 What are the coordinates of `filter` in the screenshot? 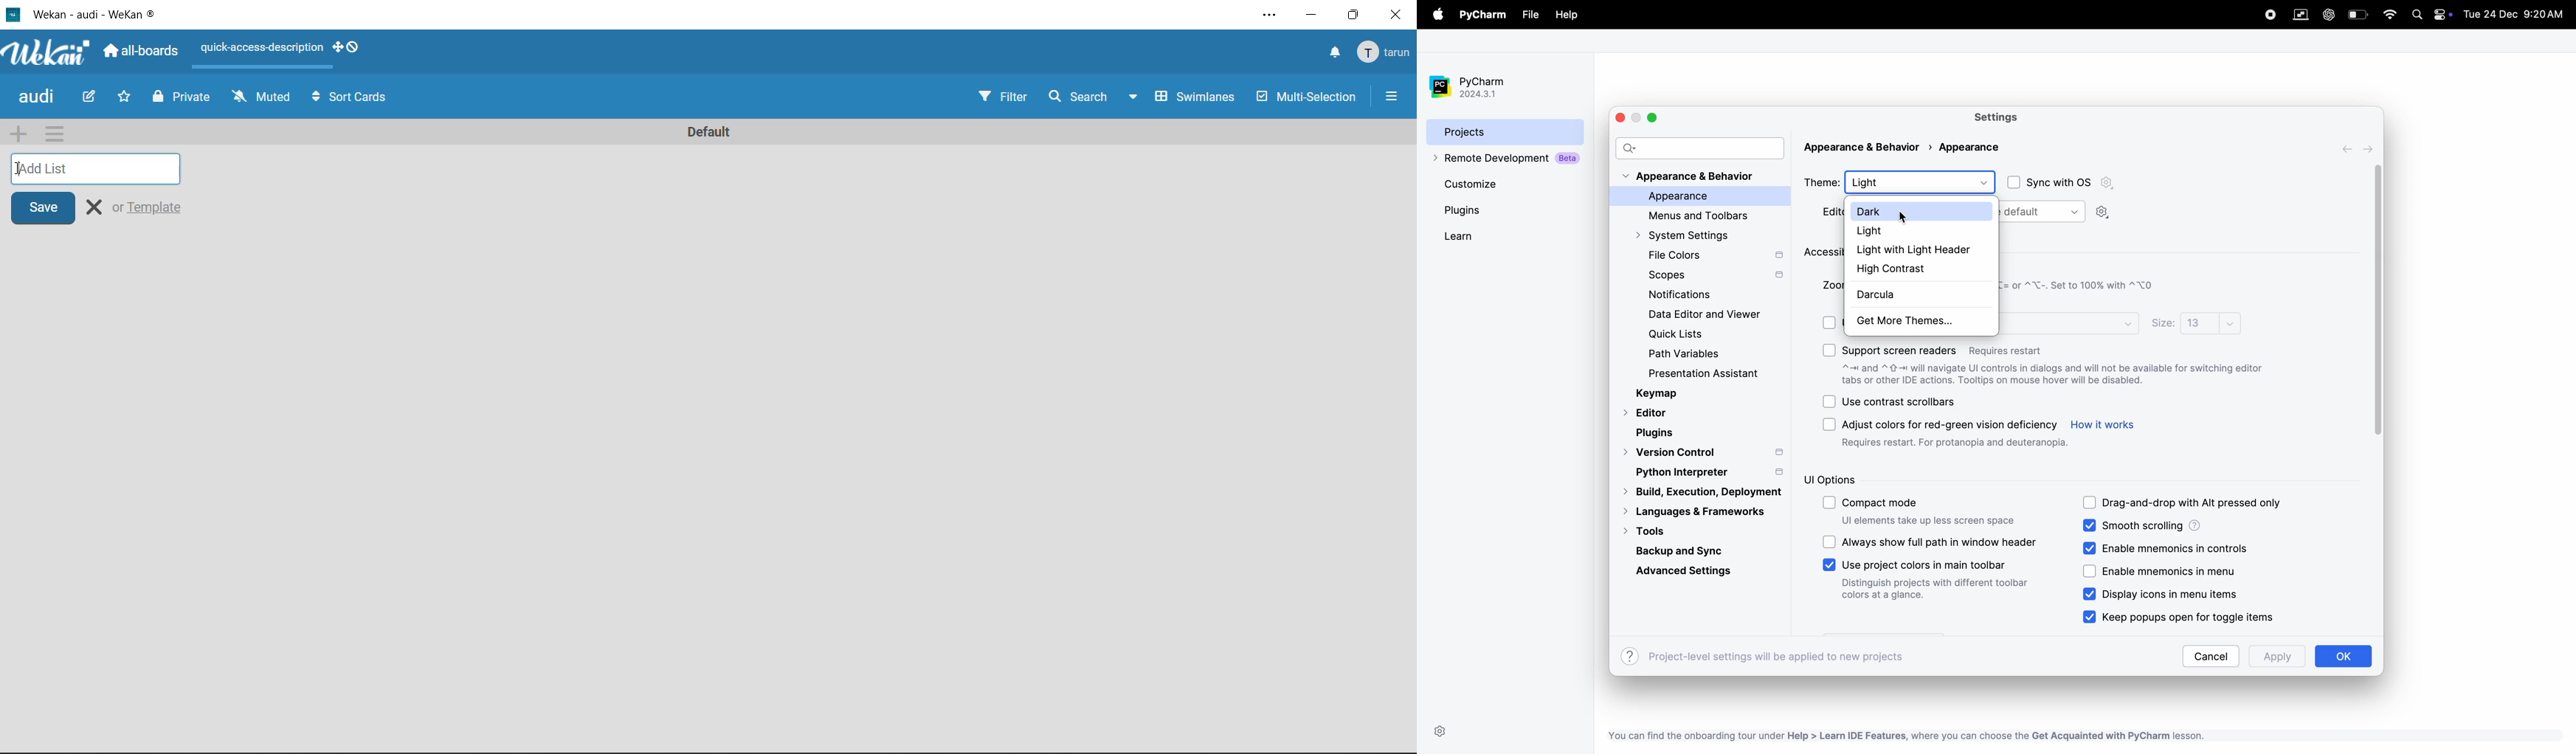 It's located at (1005, 98).